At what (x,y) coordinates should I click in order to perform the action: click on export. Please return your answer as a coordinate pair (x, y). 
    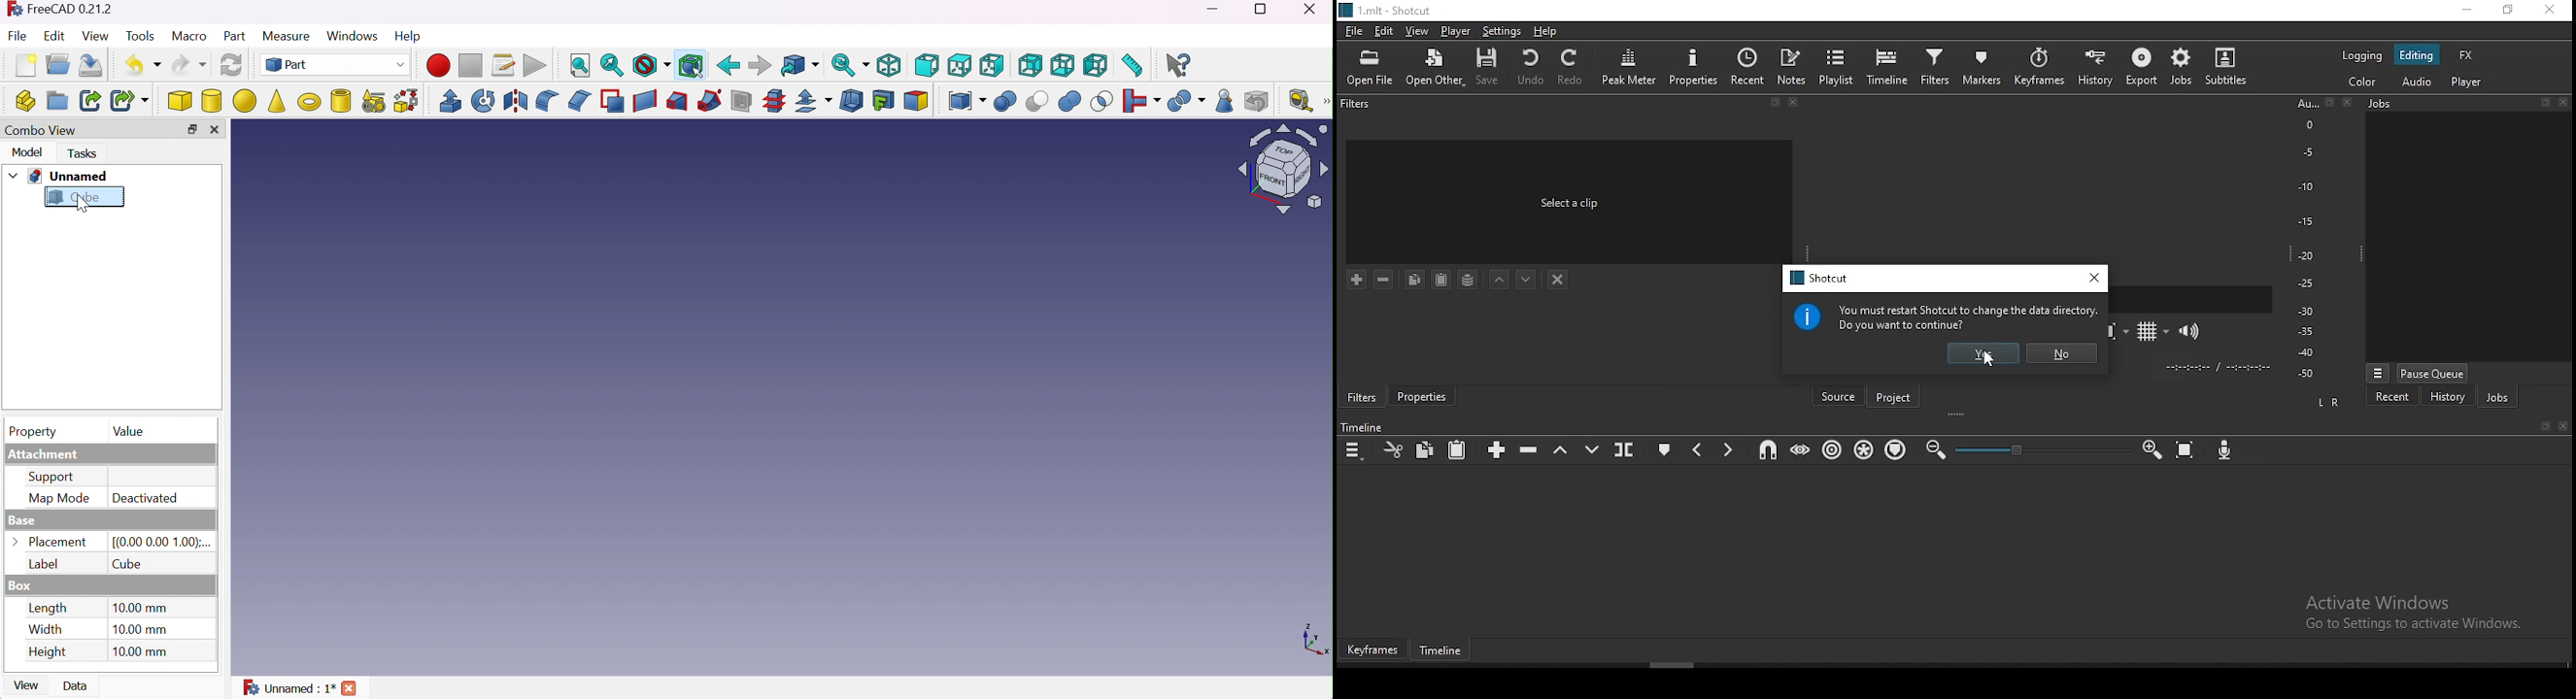
    Looking at the image, I should click on (2140, 70).